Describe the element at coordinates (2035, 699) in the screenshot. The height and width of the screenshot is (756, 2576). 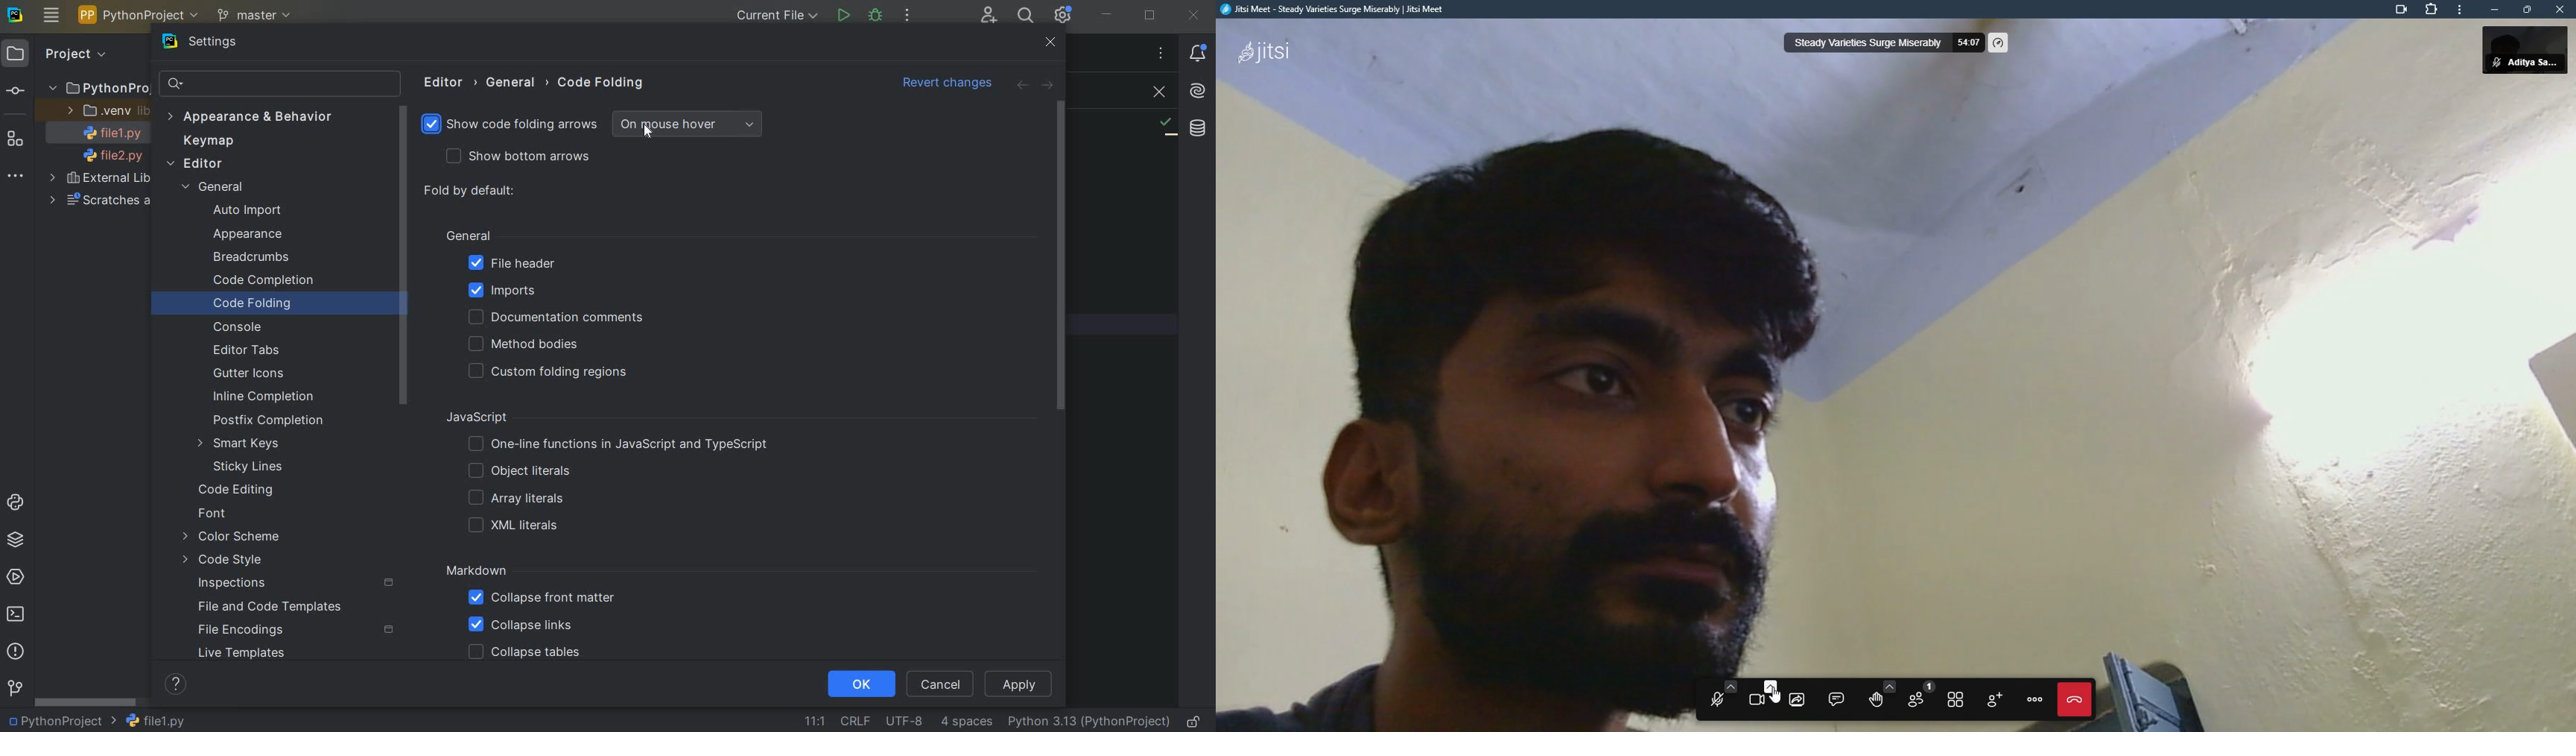
I see `more actions` at that location.